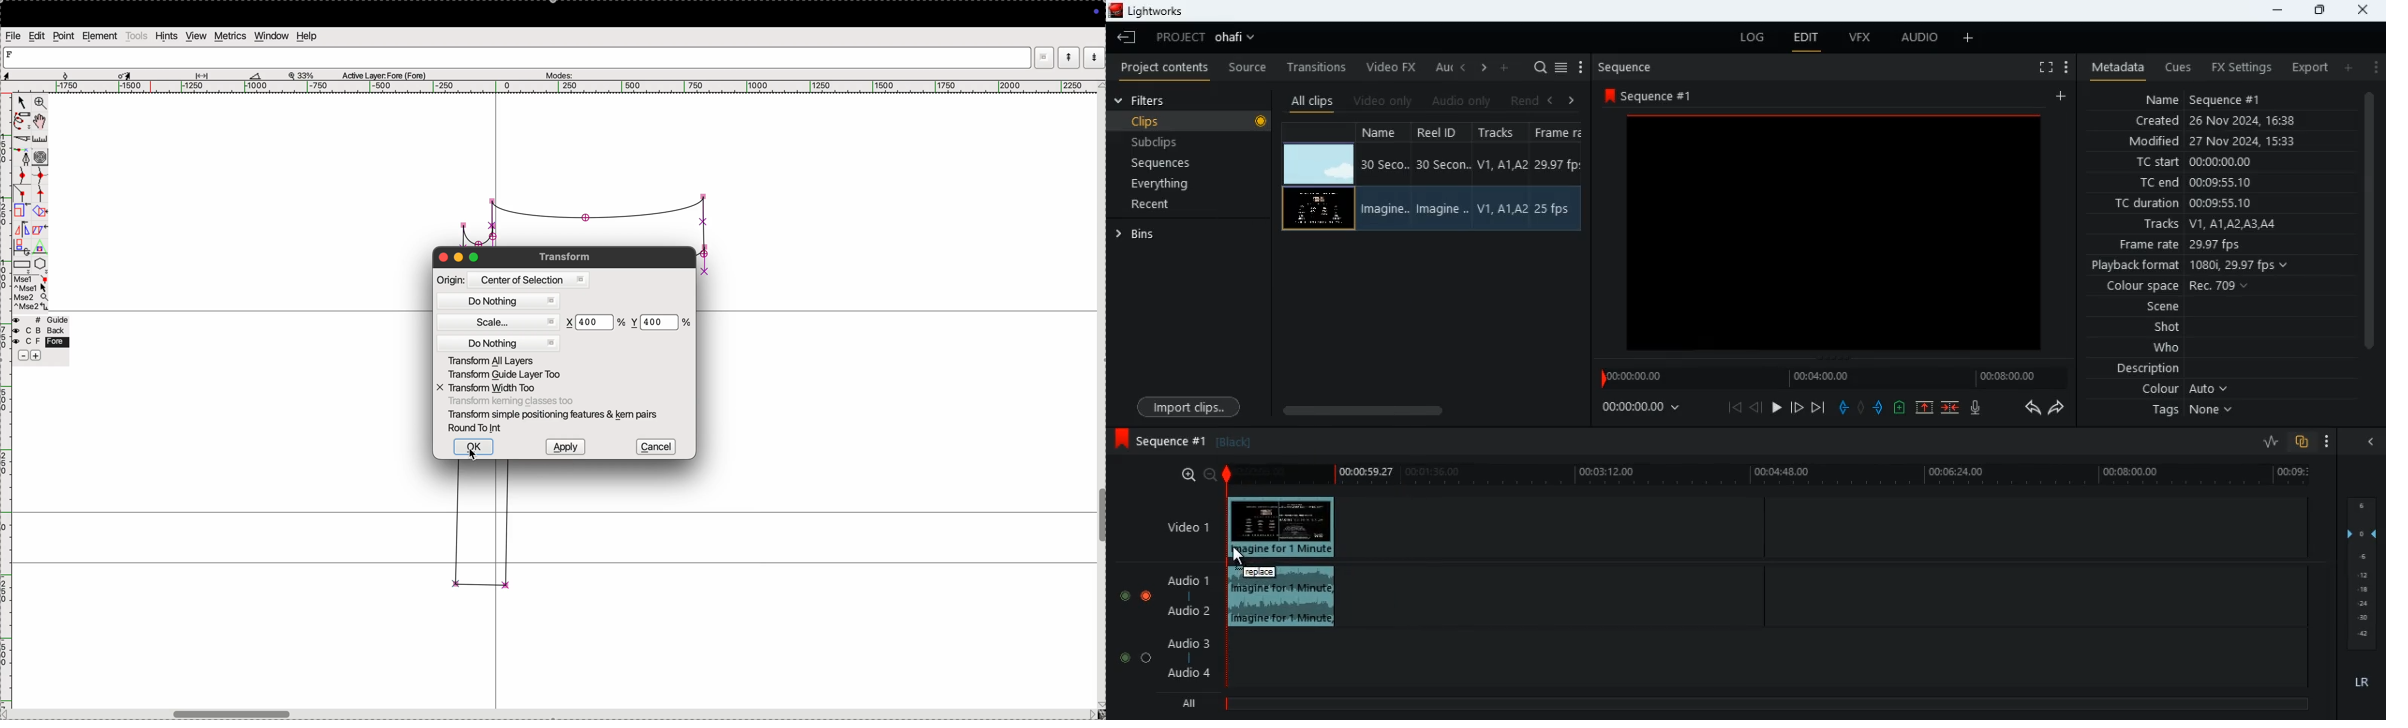 This screenshot has width=2408, height=728. Describe the element at coordinates (2239, 65) in the screenshot. I see `fx settings` at that location.